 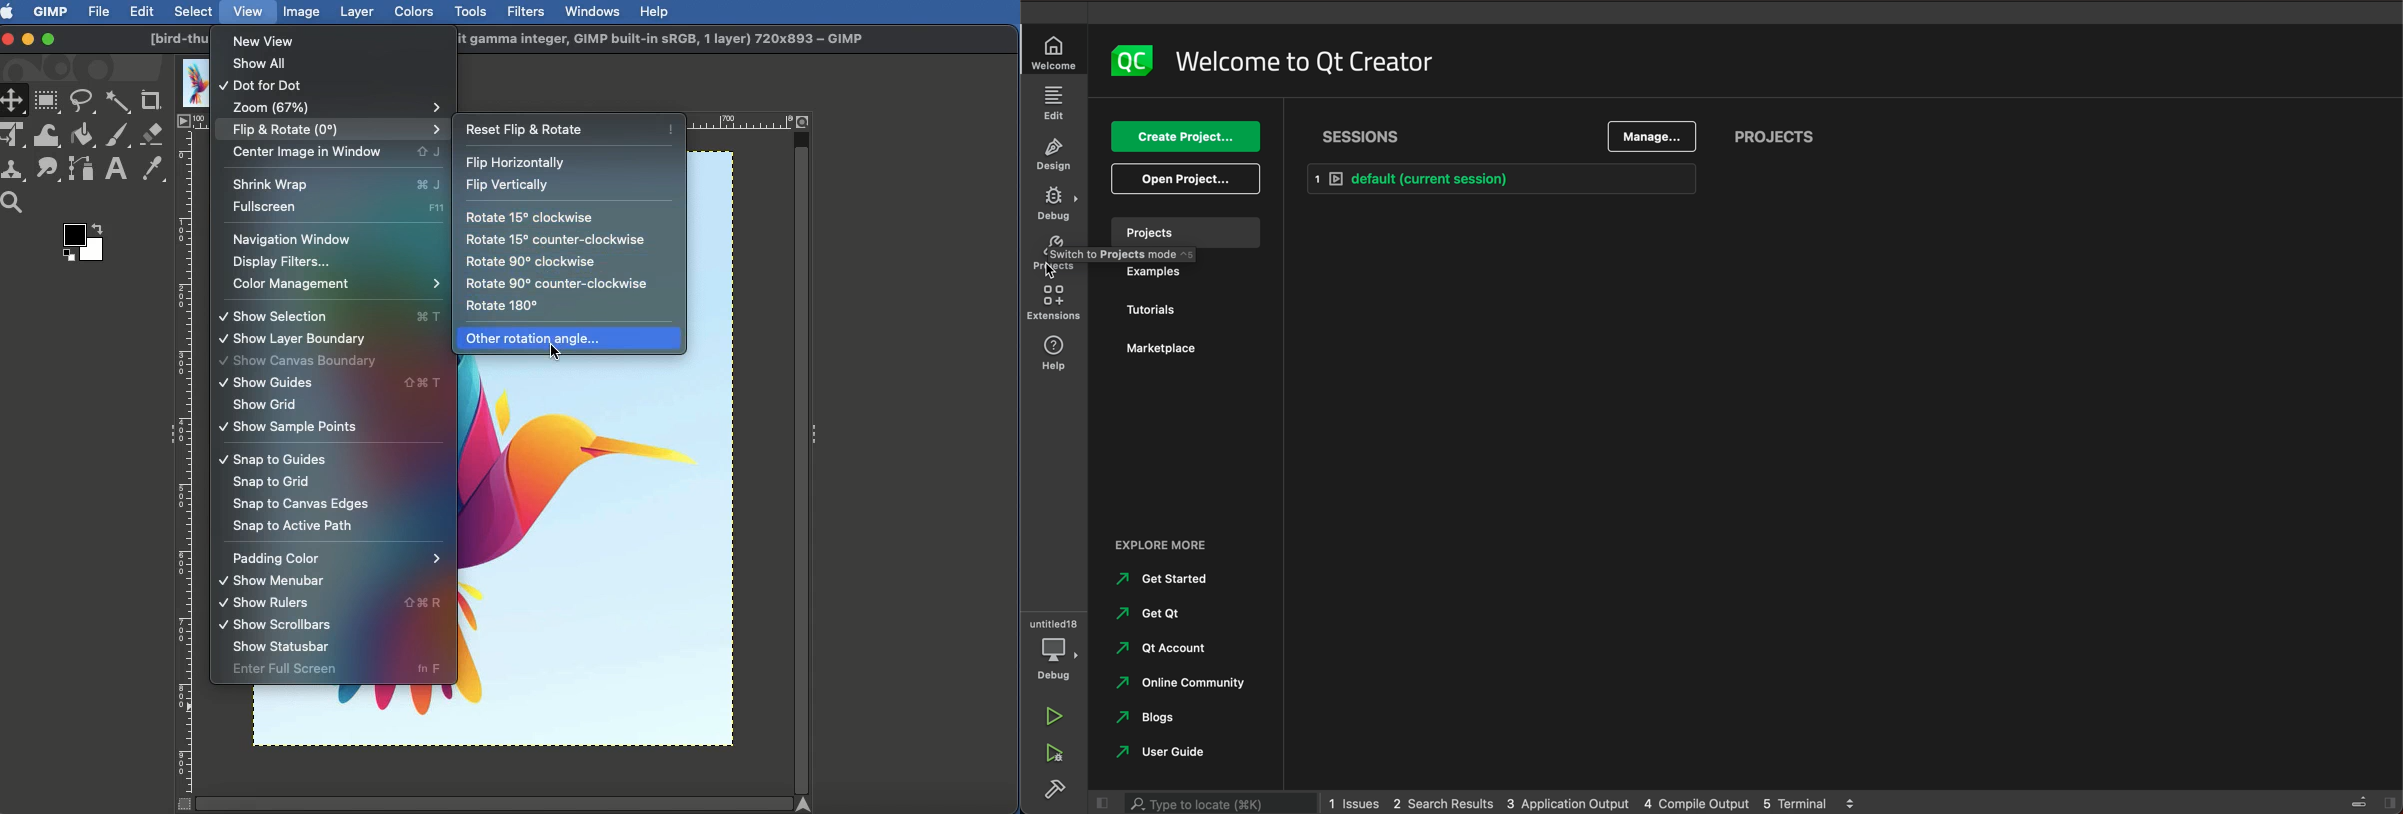 I want to click on caps lock+command+T, so click(x=426, y=383).